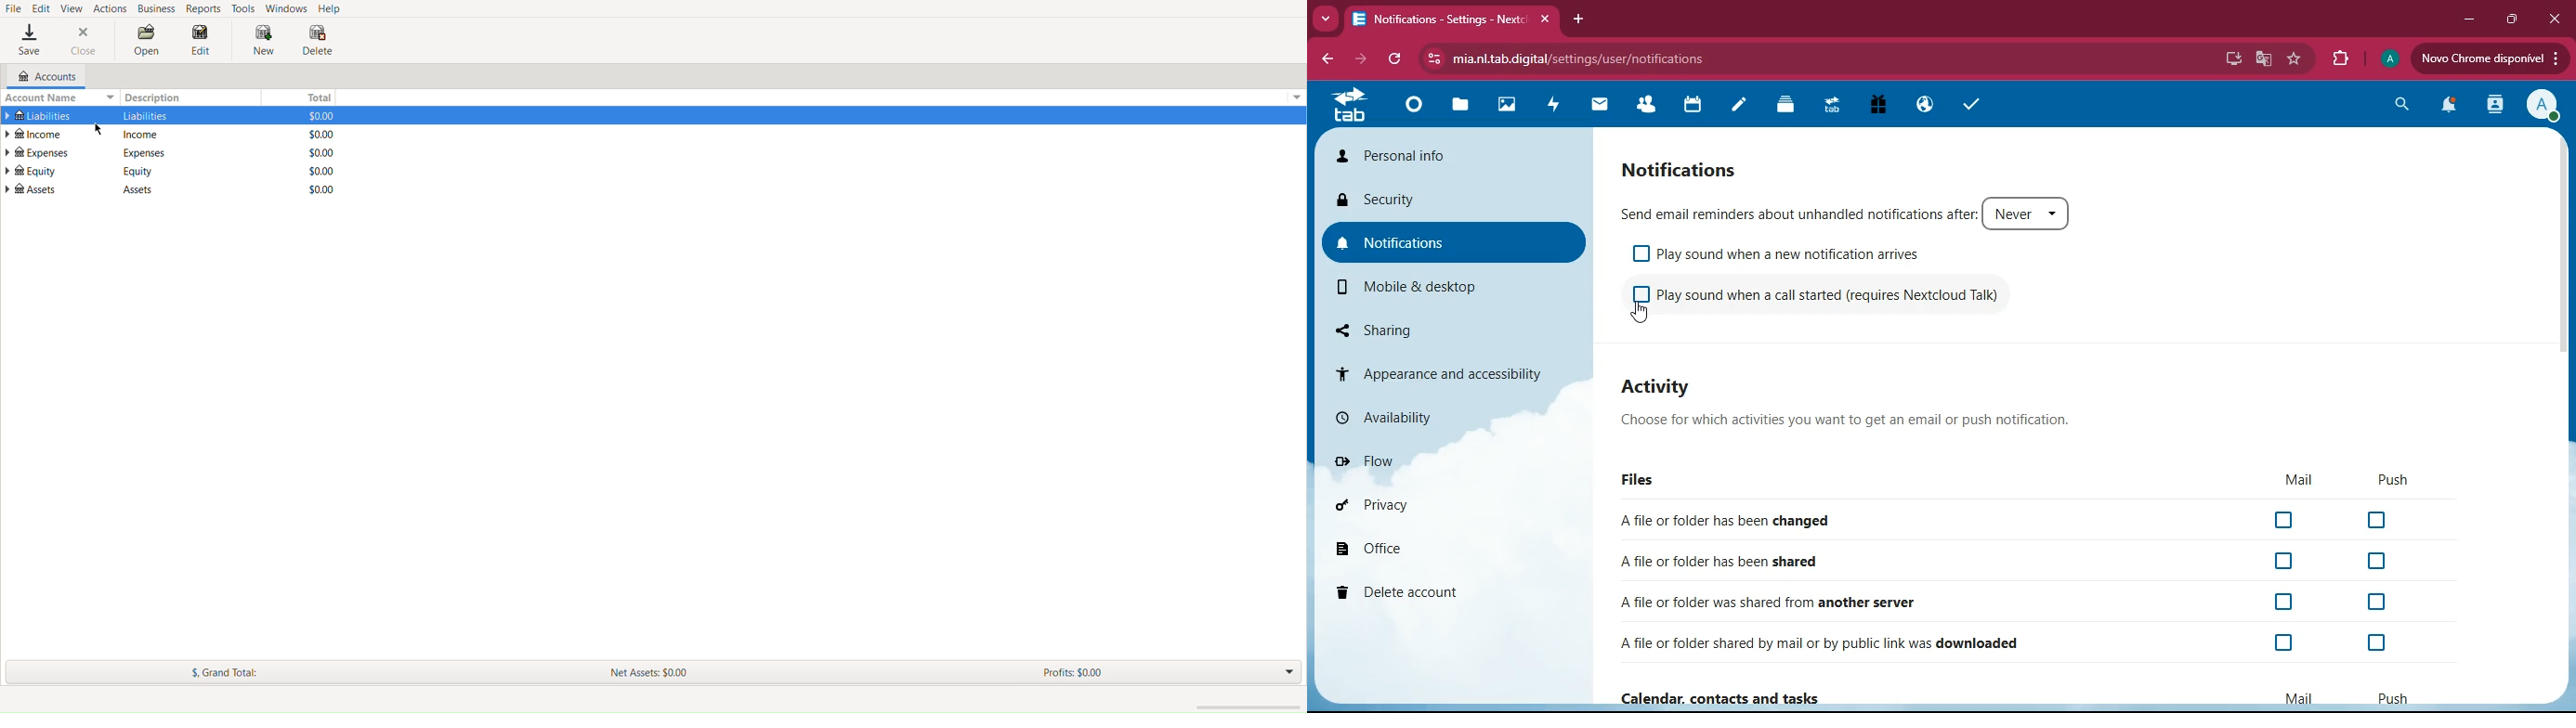 This screenshot has height=728, width=2576. I want to click on forward, so click(1363, 60).